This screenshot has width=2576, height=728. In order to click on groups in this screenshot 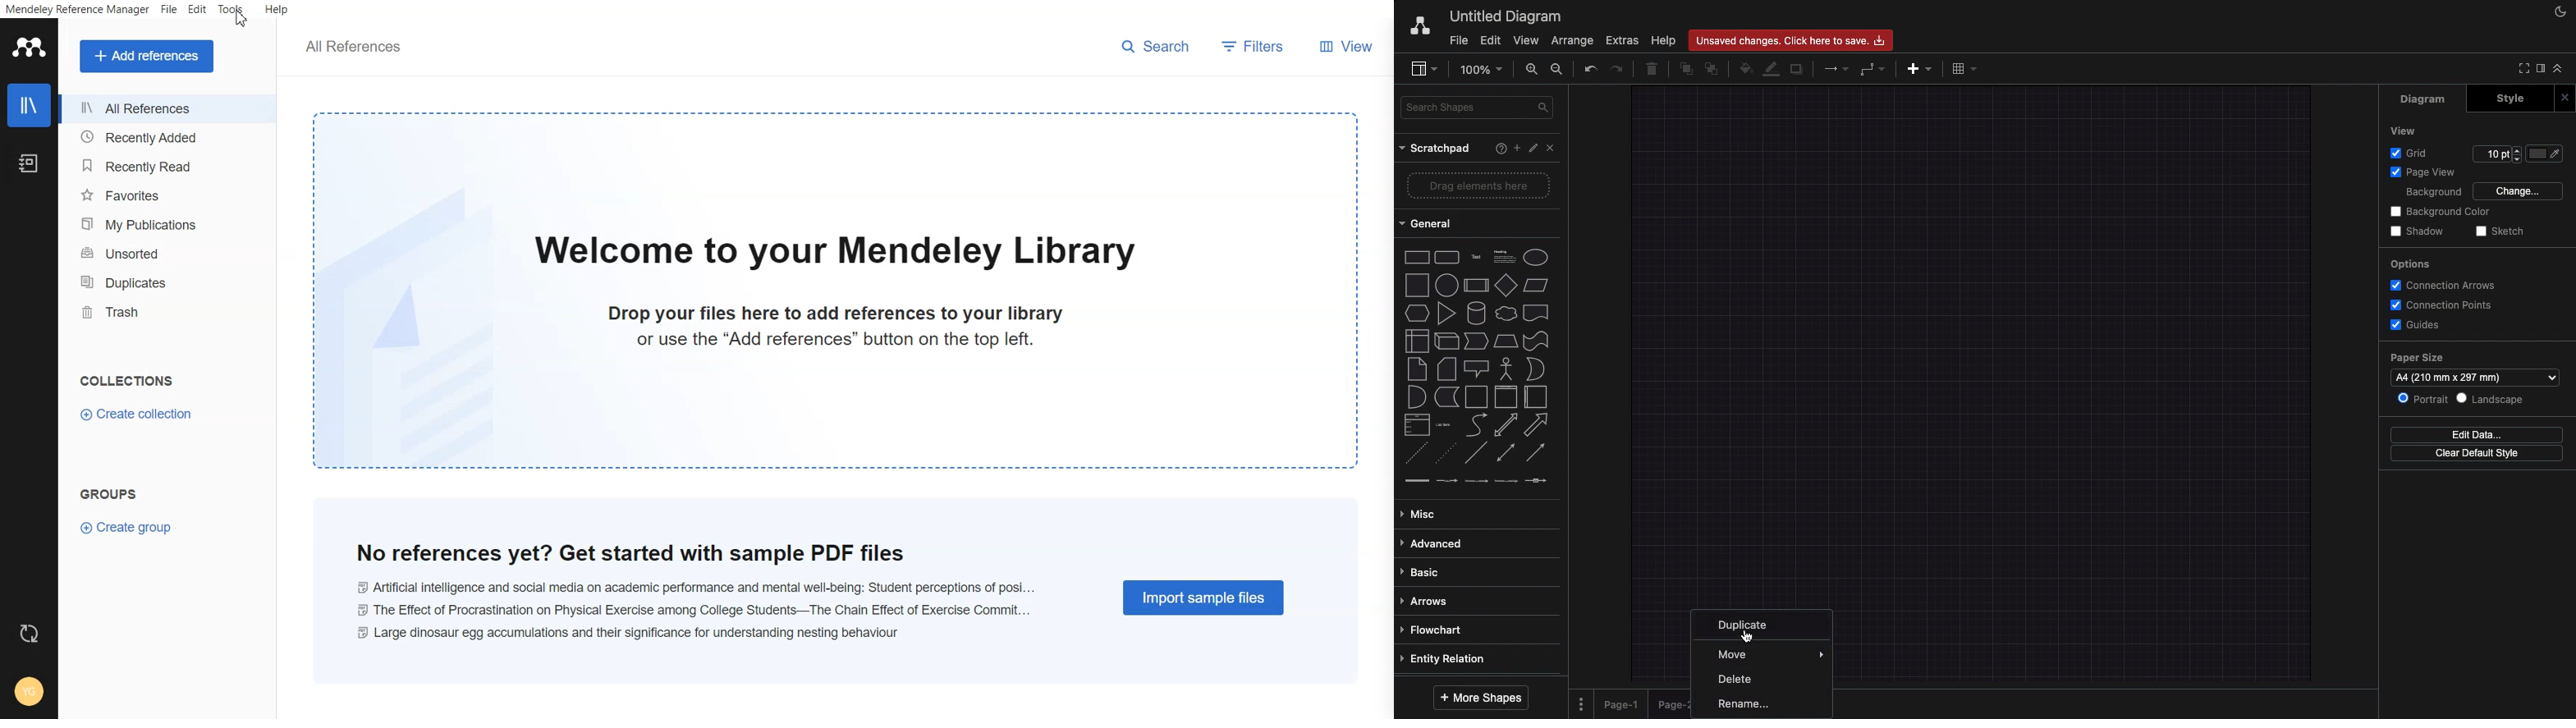, I will do `click(109, 494)`.